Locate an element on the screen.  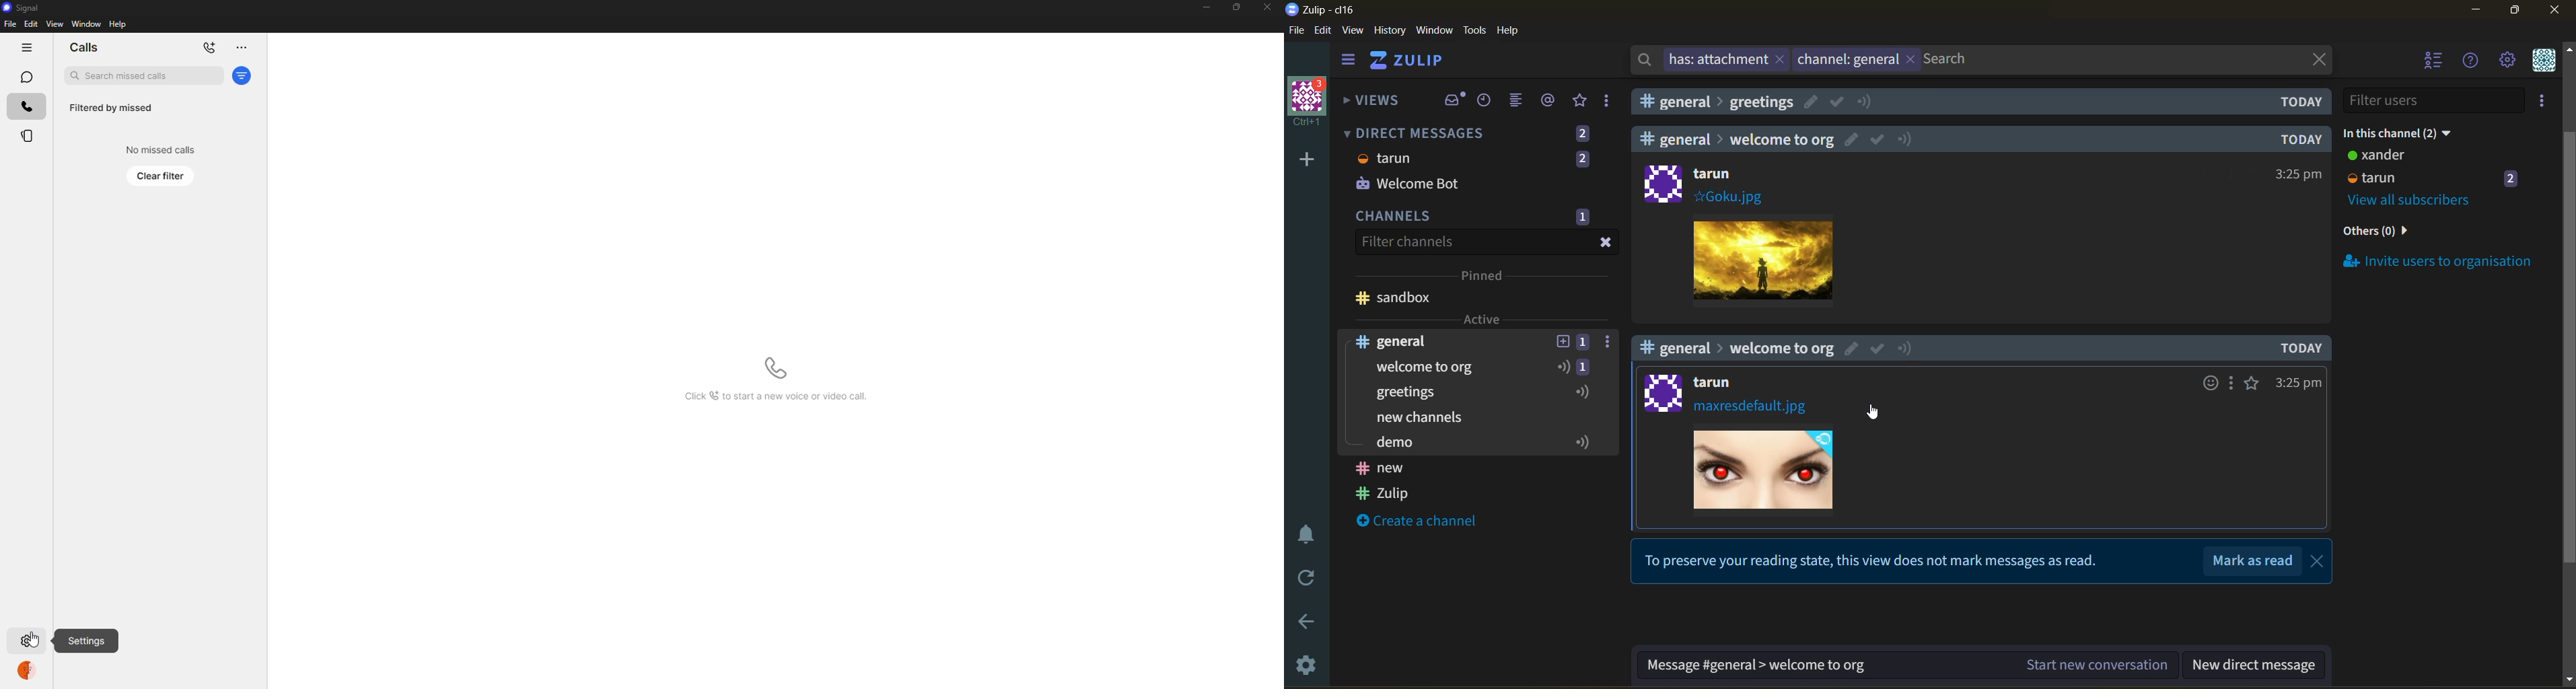
notify is located at coordinates (1906, 138).